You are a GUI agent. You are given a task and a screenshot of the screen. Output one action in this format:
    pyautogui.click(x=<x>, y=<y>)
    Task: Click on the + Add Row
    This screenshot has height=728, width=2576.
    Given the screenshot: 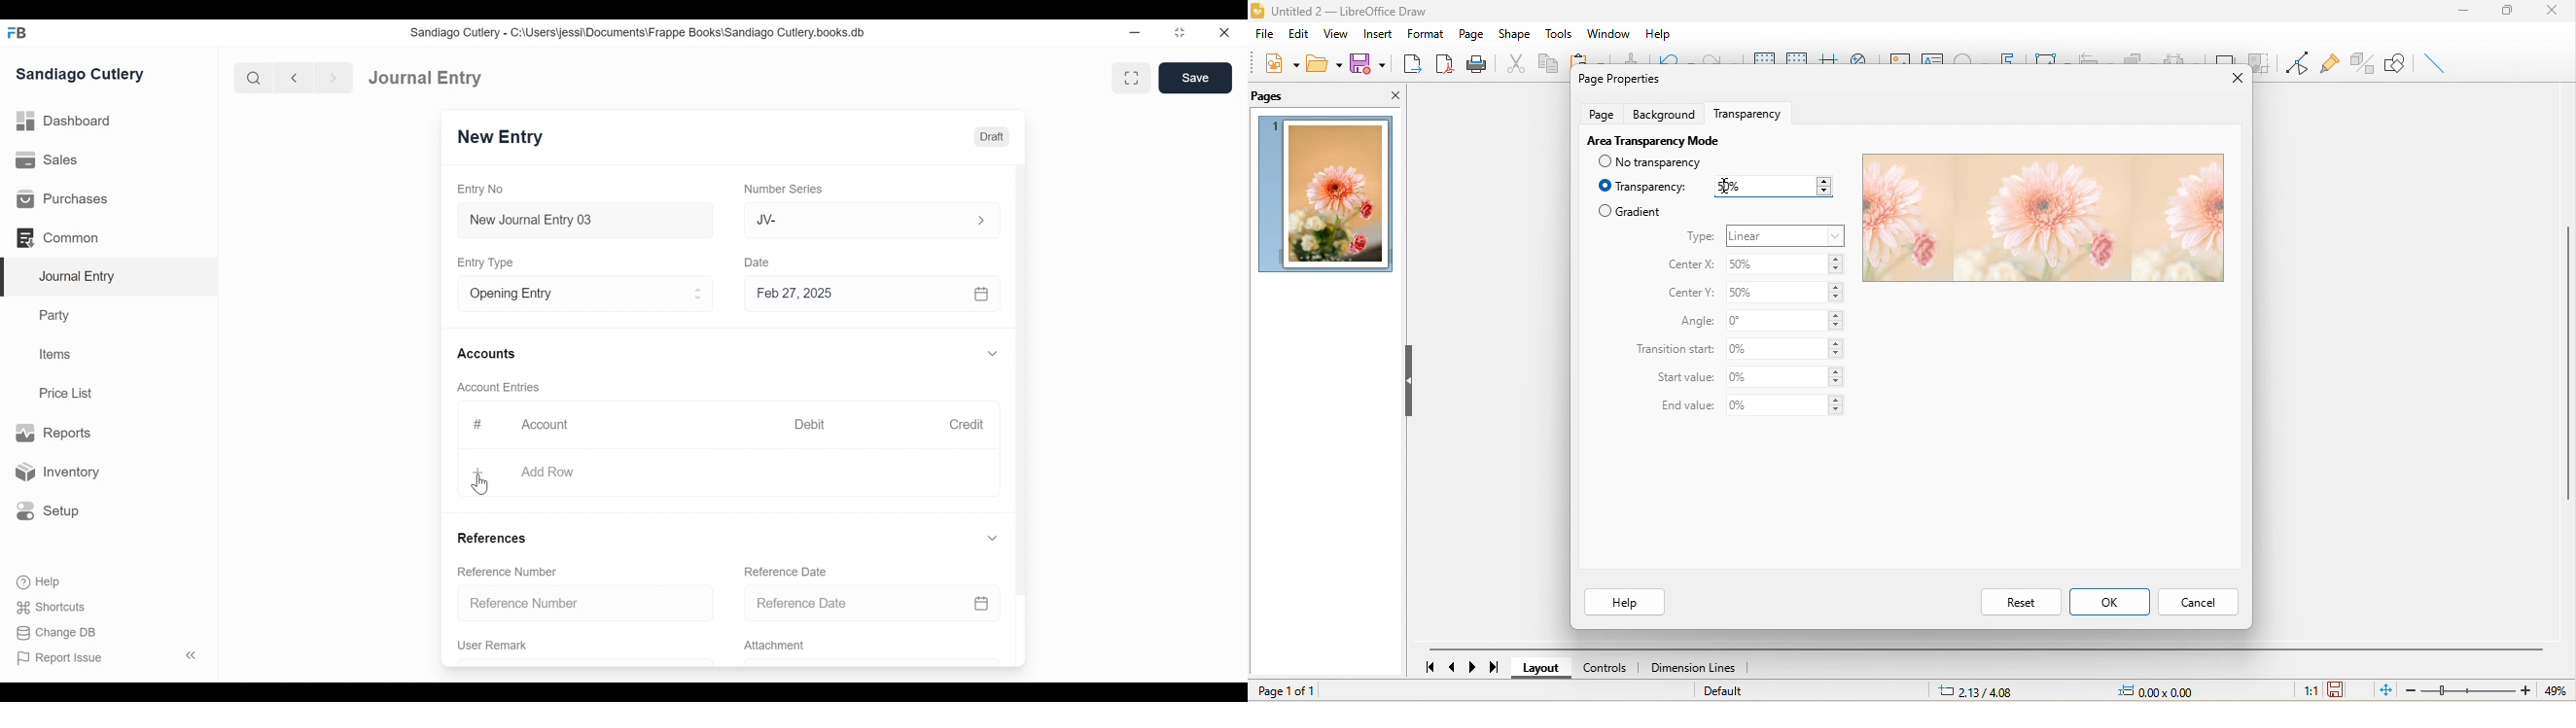 What is the action you would take?
    pyautogui.click(x=535, y=472)
    